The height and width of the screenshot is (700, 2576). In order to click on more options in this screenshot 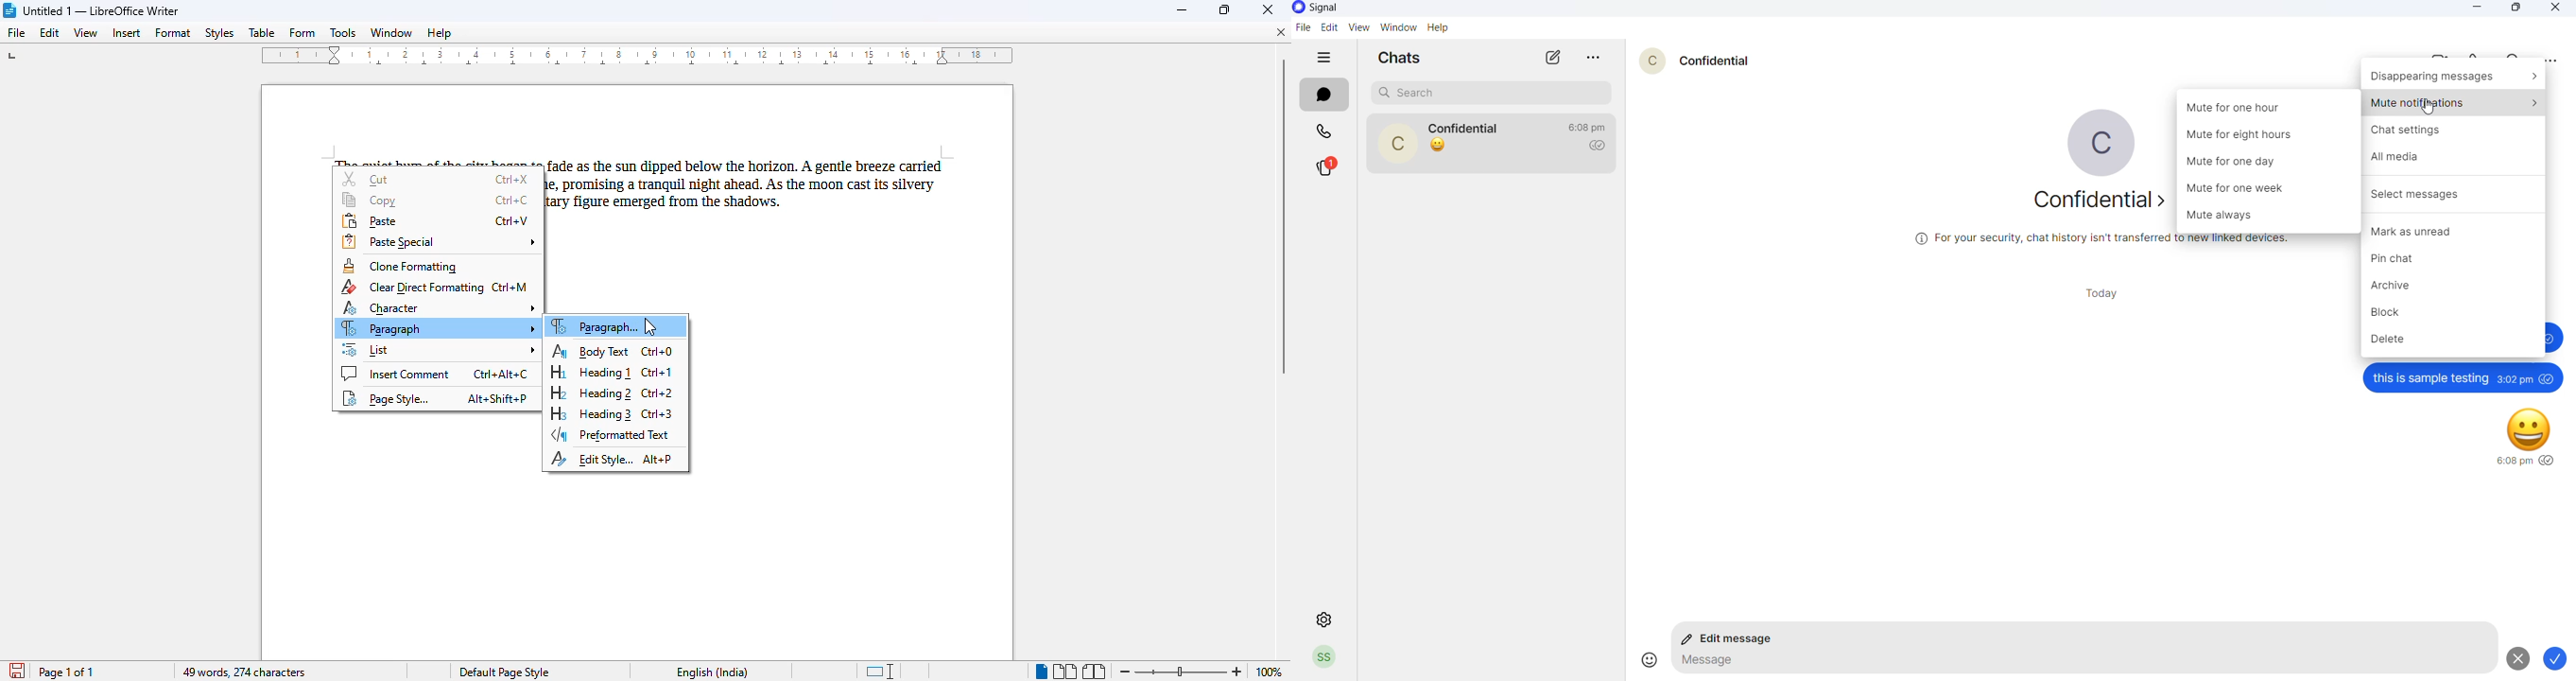, I will do `click(2551, 61)`.